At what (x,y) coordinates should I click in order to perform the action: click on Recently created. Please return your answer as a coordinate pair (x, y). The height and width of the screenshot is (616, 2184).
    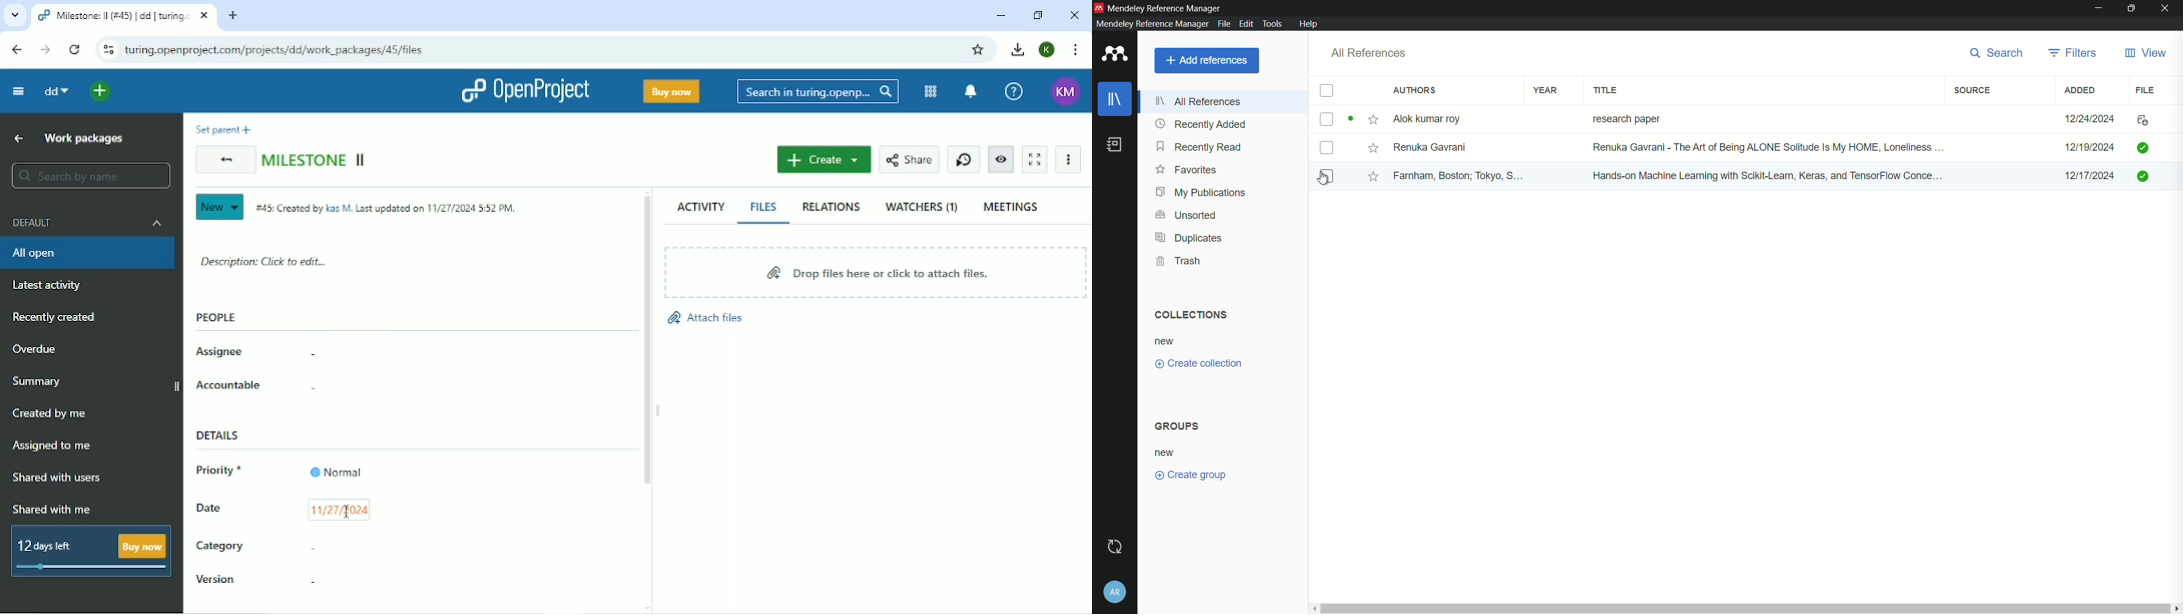
    Looking at the image, I should click on (54, 317).